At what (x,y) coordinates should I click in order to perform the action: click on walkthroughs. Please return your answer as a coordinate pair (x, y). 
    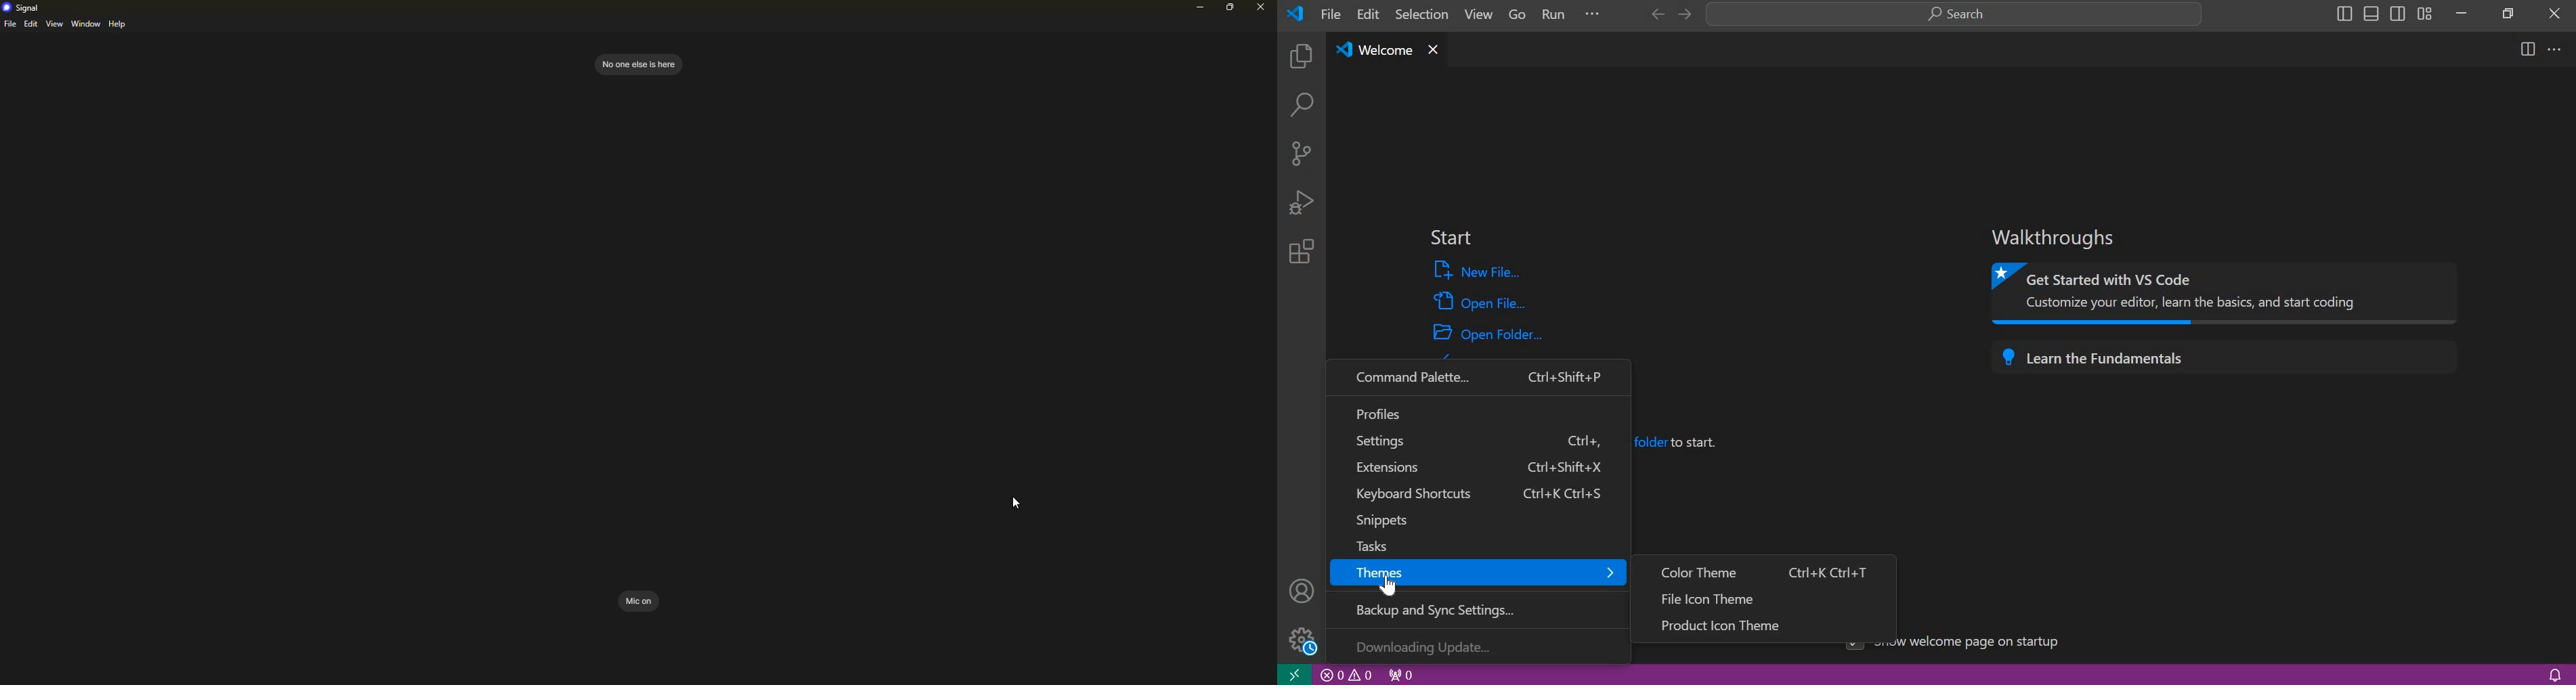
    Looking at the image, I should click on (2060, 238).